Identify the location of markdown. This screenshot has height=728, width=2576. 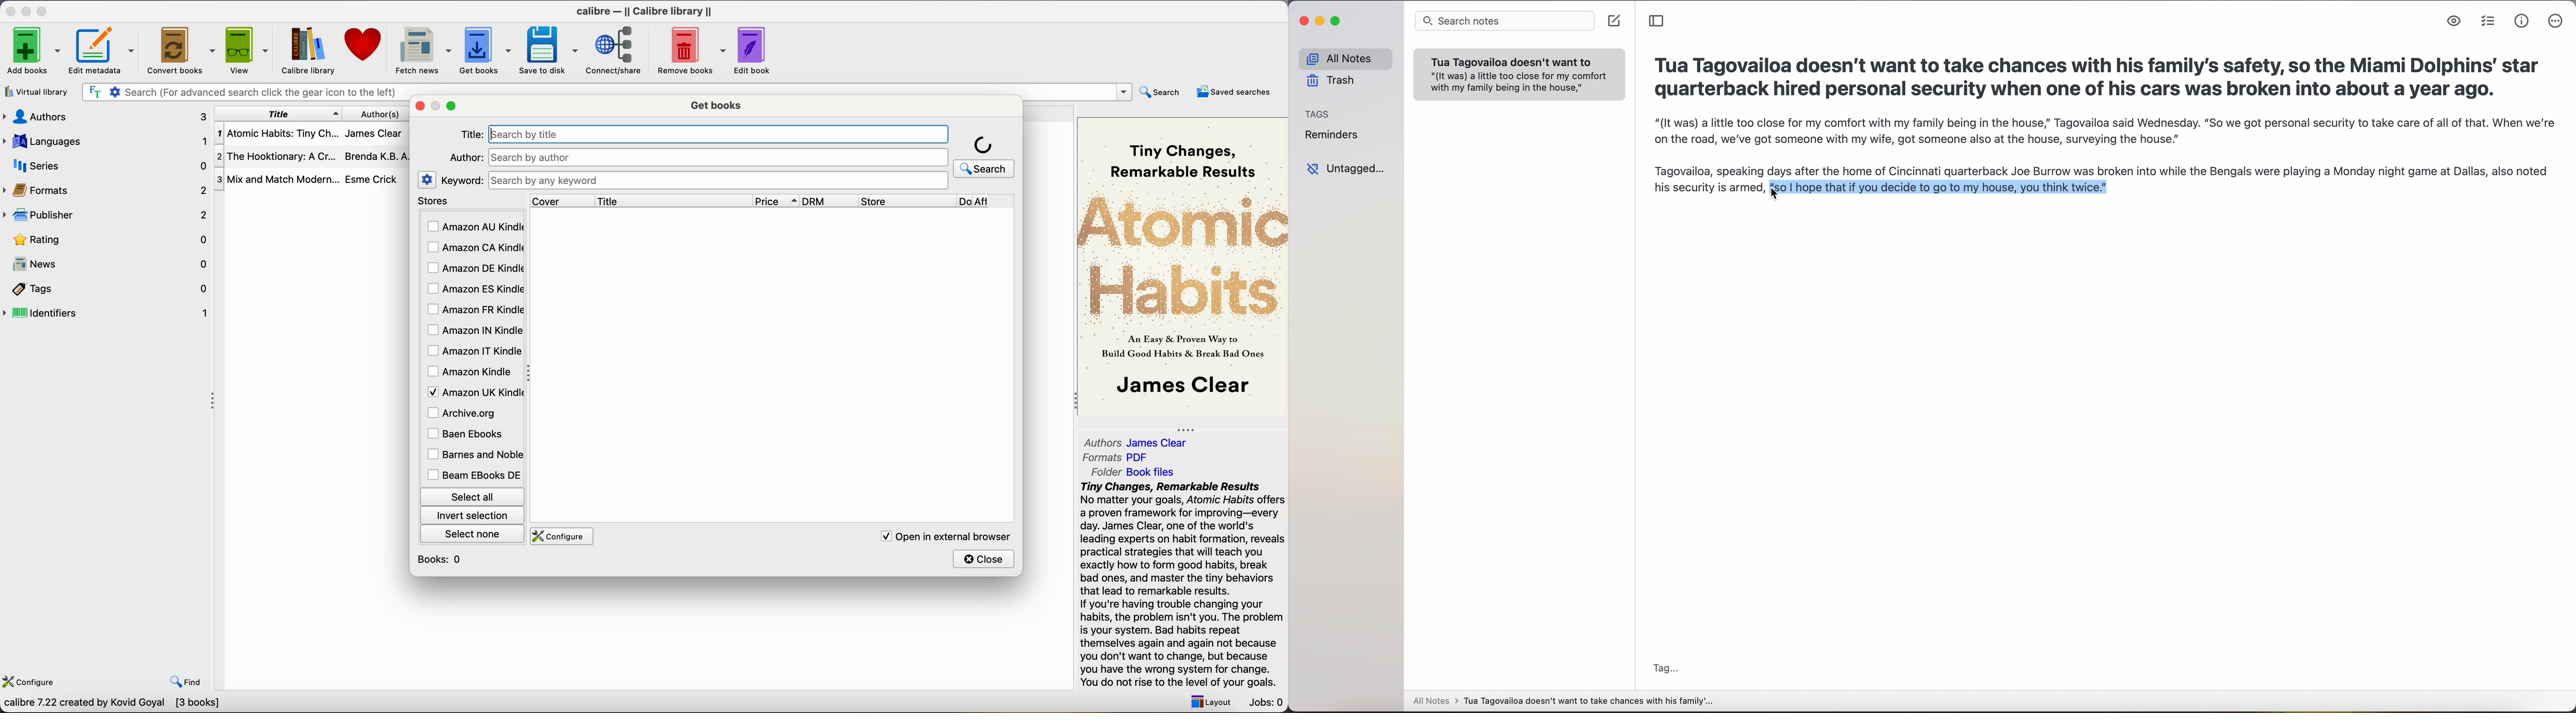
(2454, 22).